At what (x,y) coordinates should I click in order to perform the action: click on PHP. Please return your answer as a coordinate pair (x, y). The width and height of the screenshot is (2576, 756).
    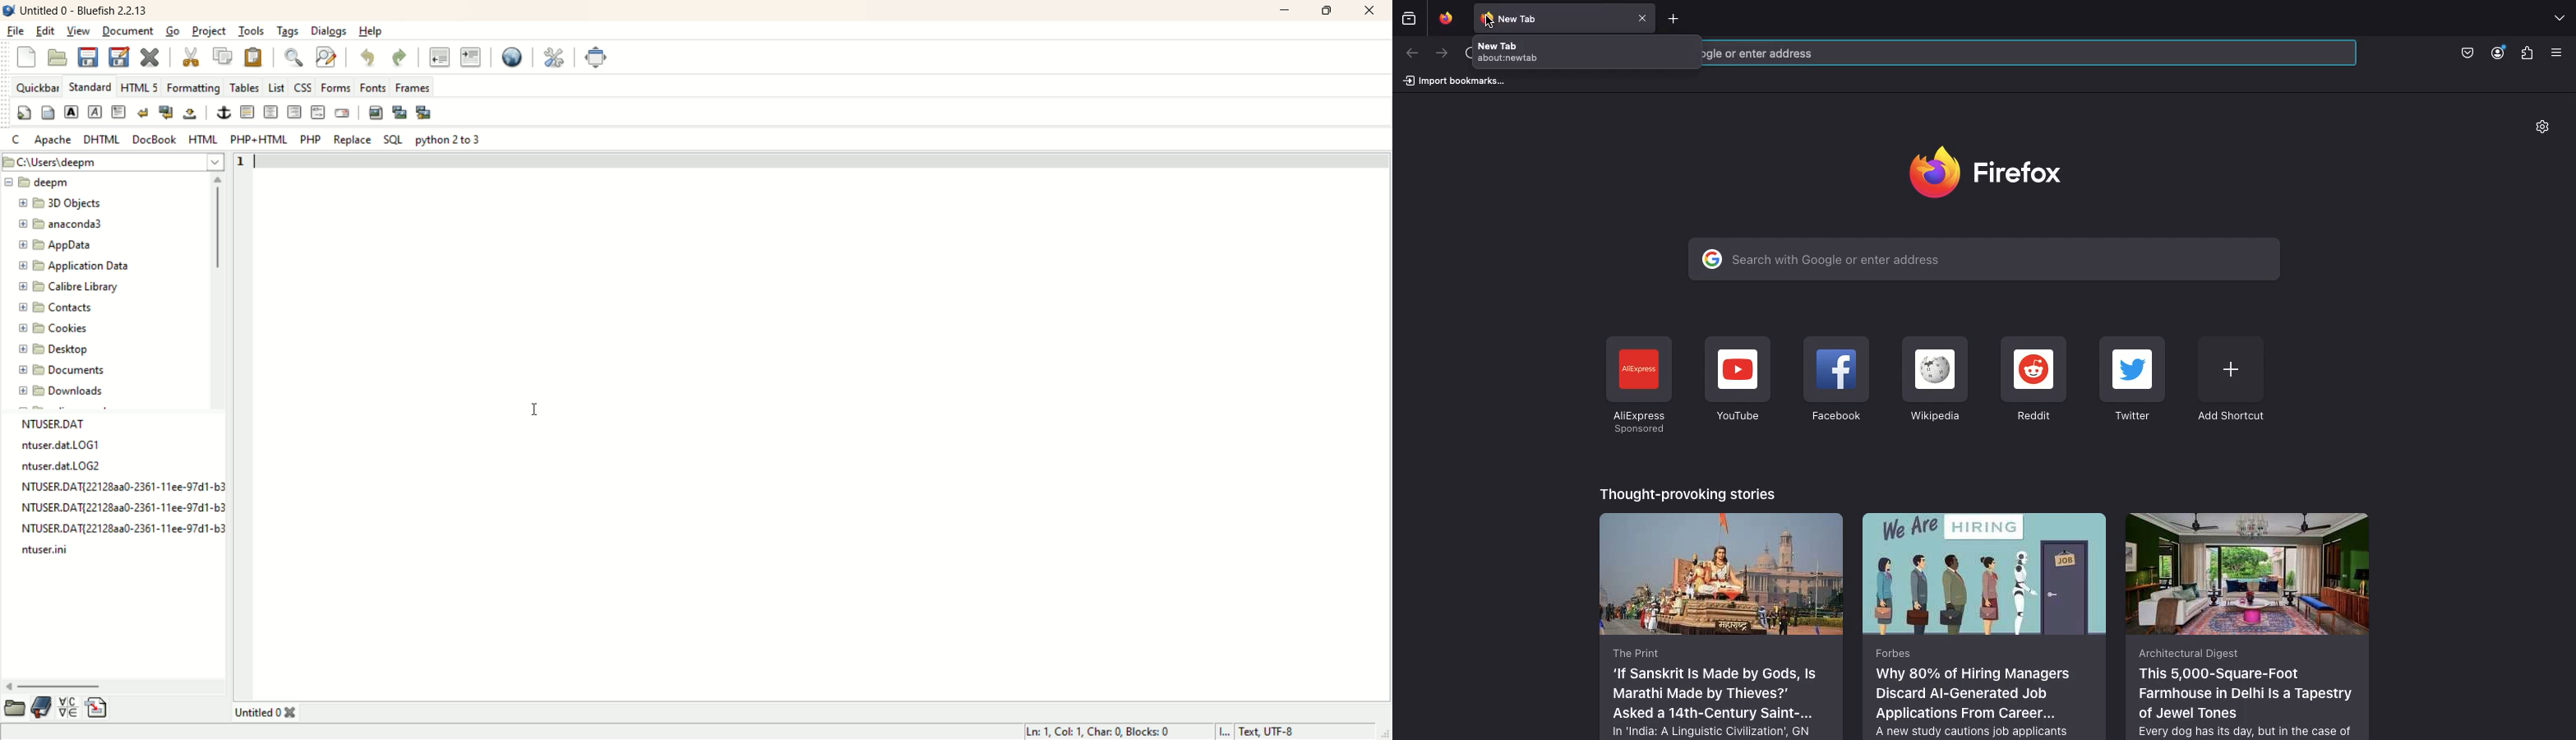
    Looking at the image, I should click on (312, 140).